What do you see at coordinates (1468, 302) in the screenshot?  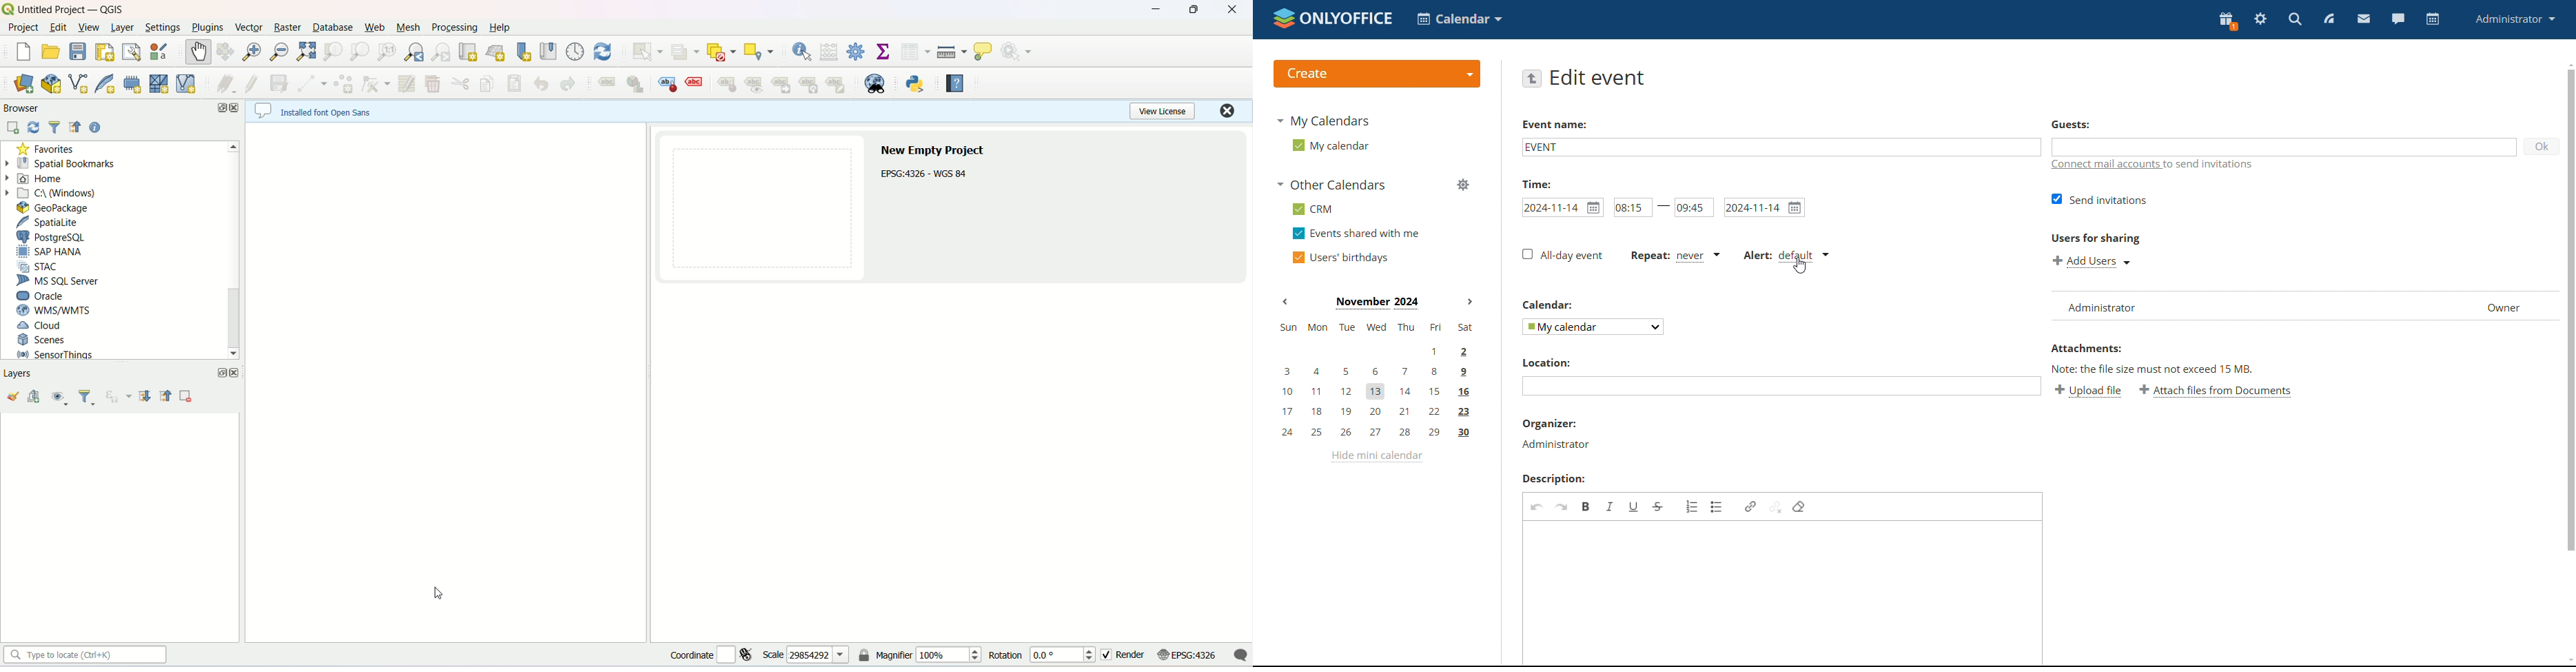 I see `next month` at bounding box center [1468, 302].